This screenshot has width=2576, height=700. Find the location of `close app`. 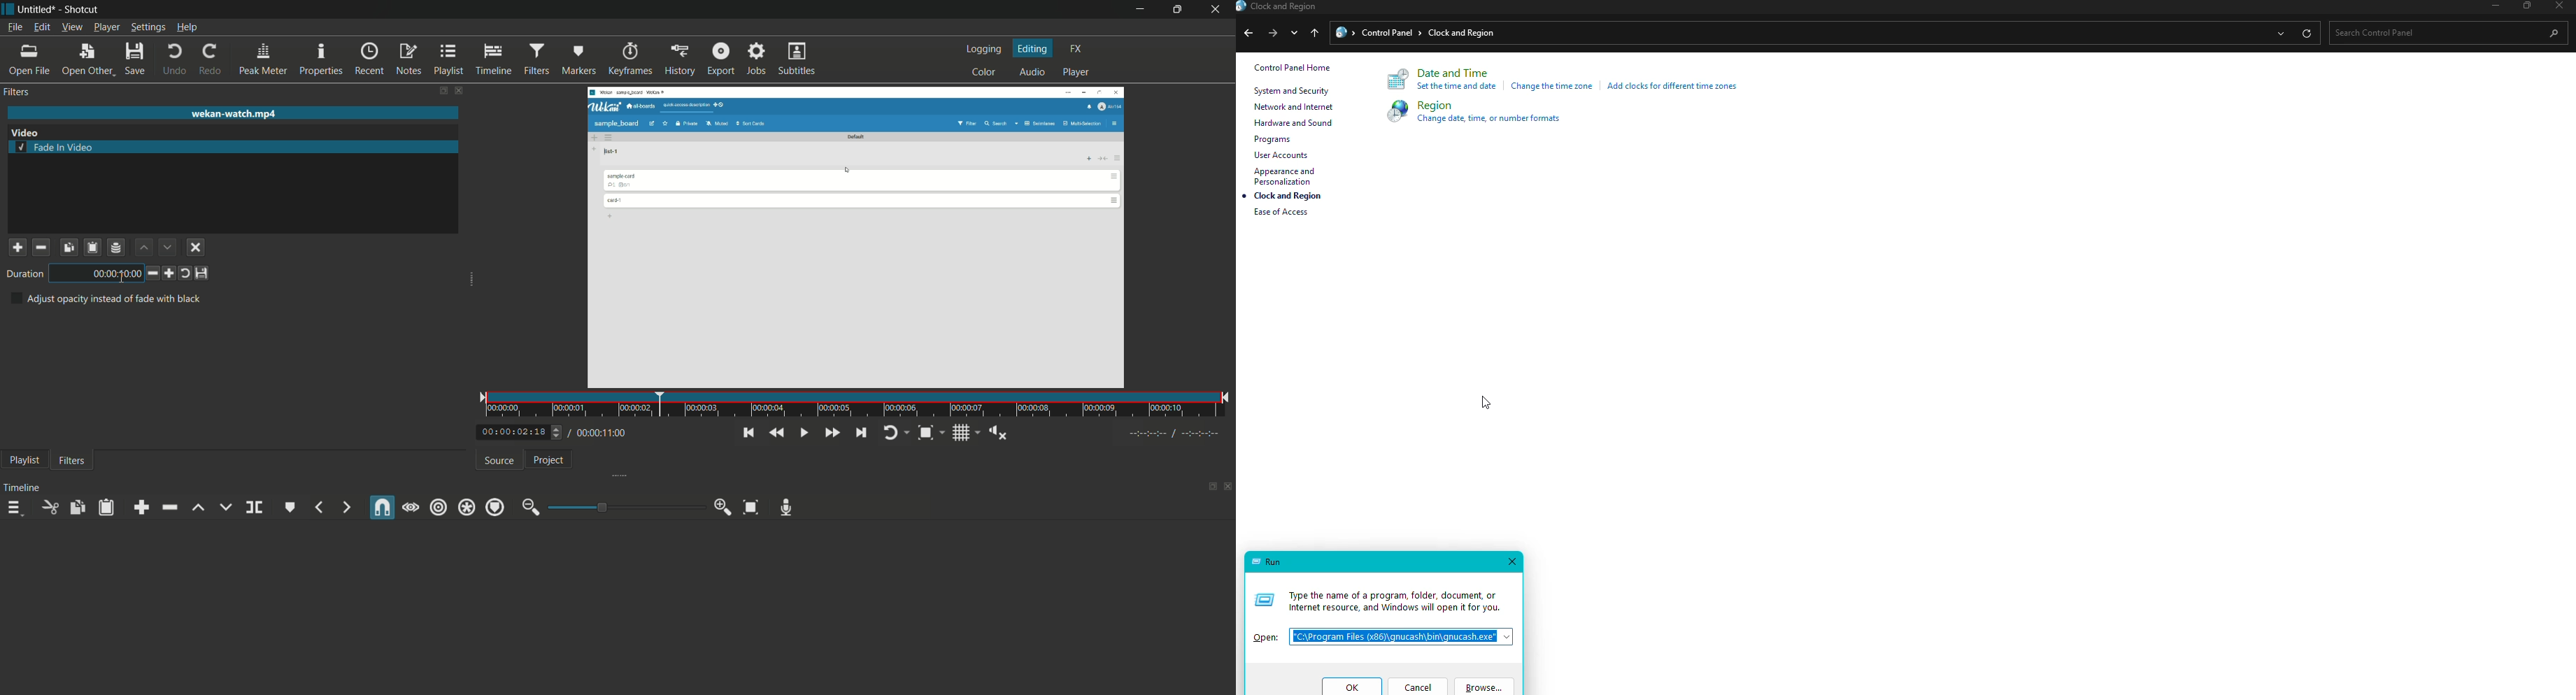

close app is located at coordinates (1217, 10).